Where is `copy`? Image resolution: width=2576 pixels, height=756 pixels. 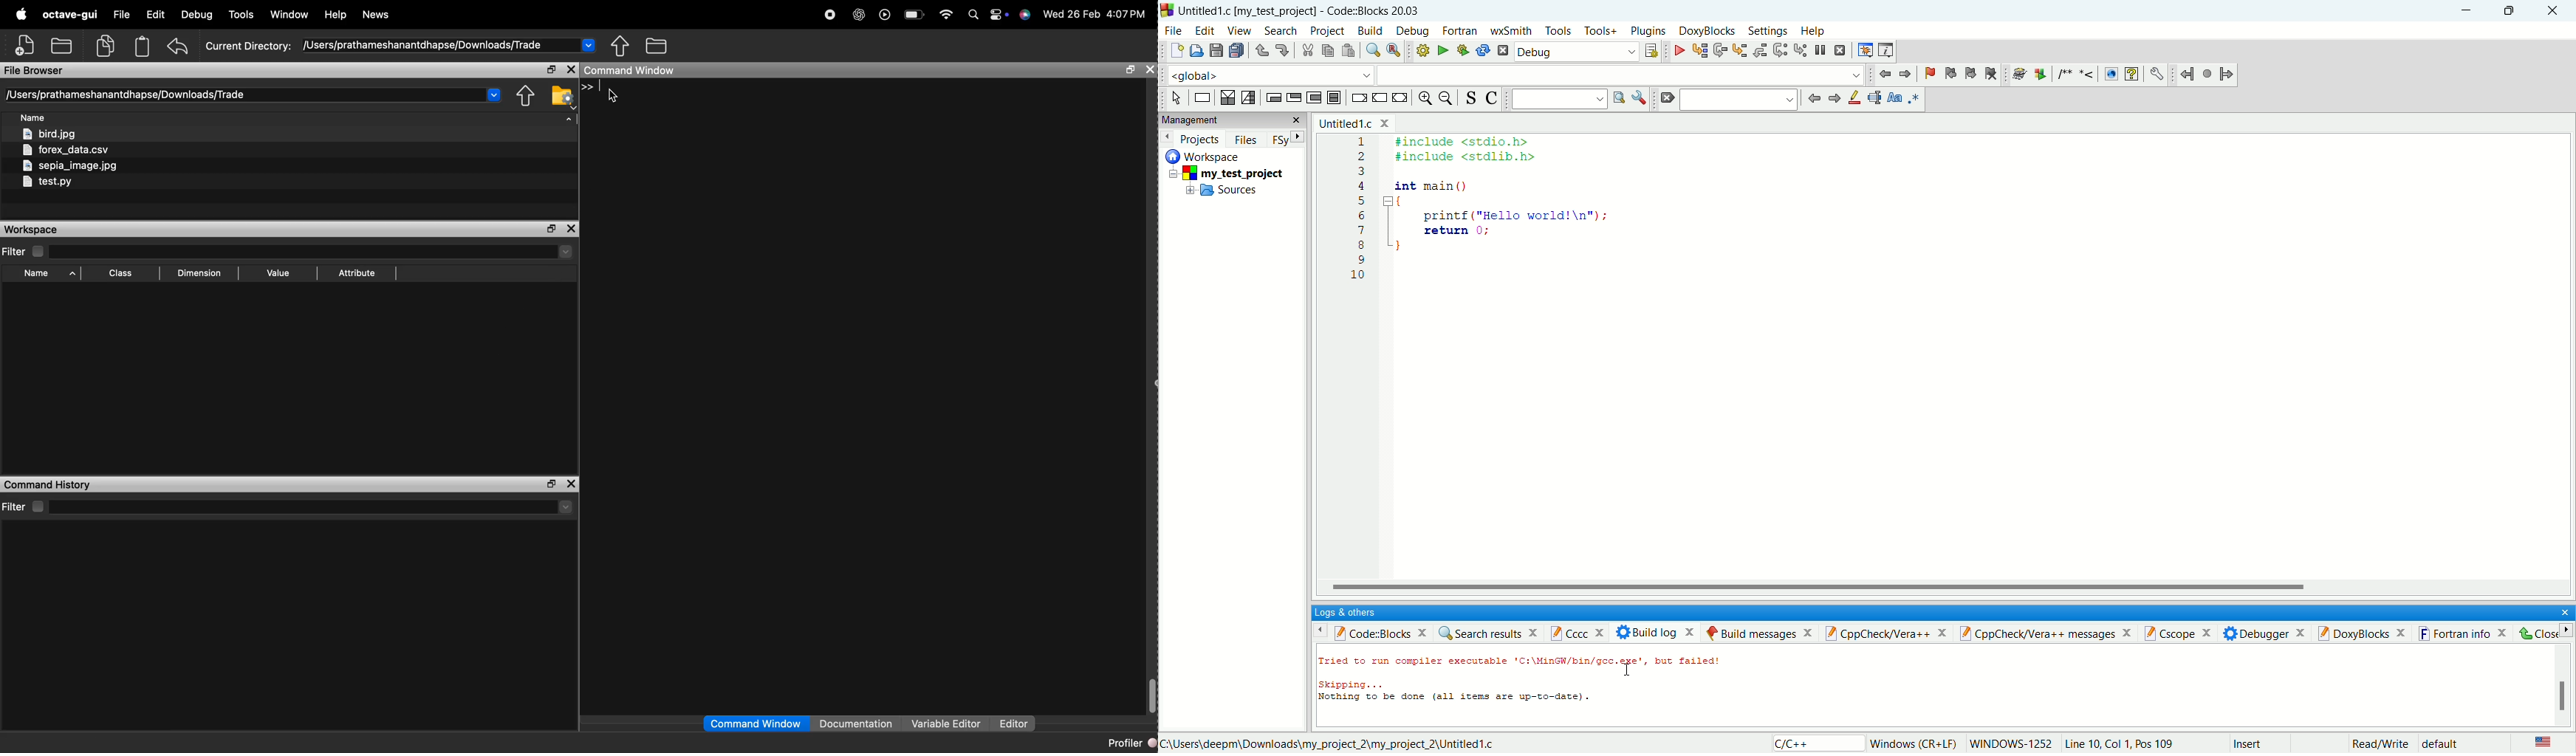 copy is located at coordinates (104, 46).